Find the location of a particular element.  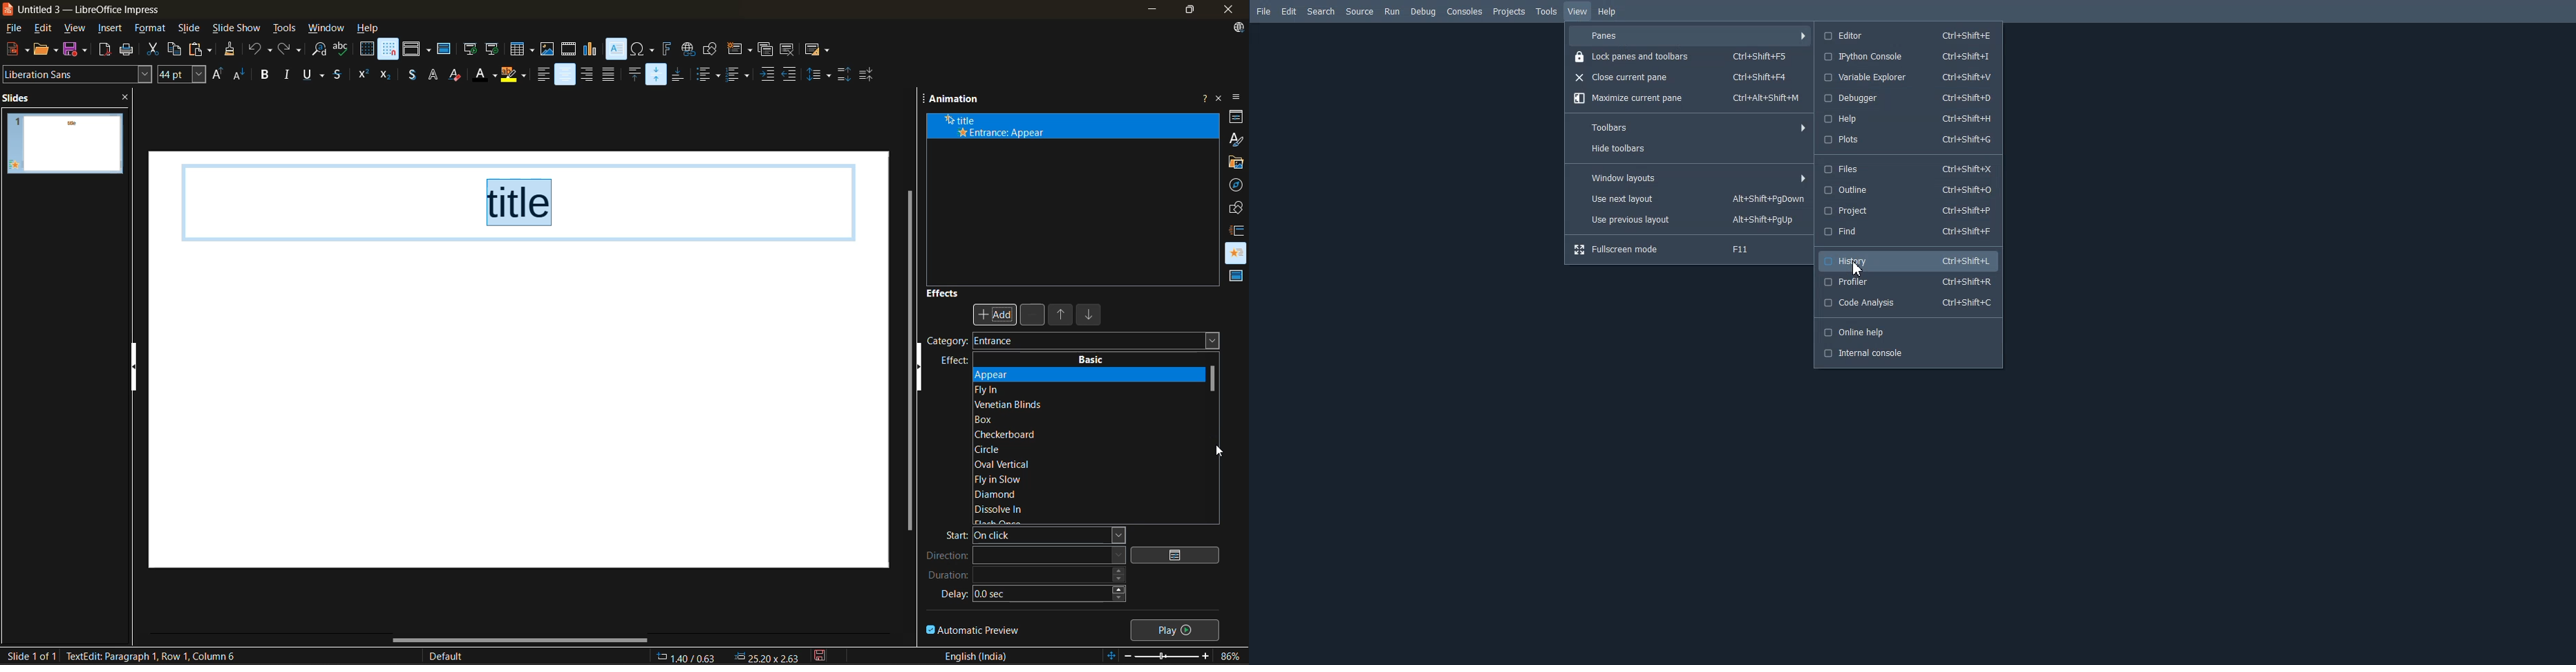

clone formatting is located at coordinates (231, 50).